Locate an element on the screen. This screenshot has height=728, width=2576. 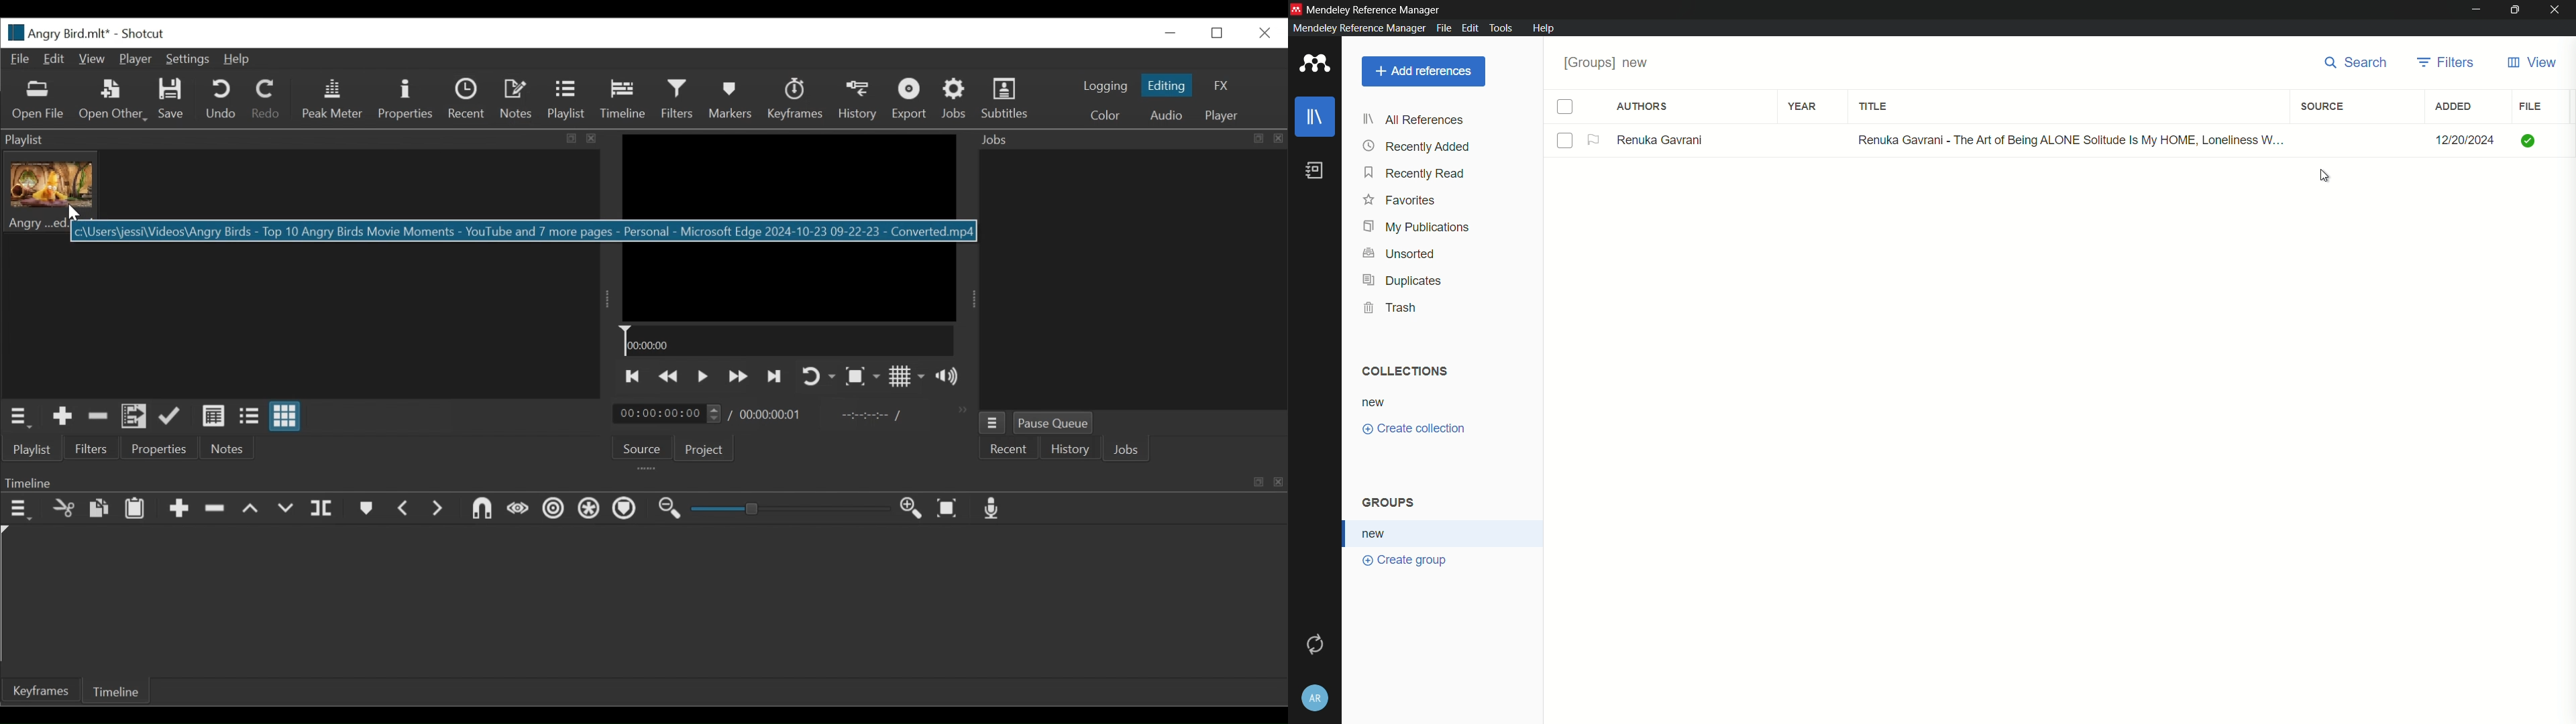
check box is located at coordinates (1565, 107).